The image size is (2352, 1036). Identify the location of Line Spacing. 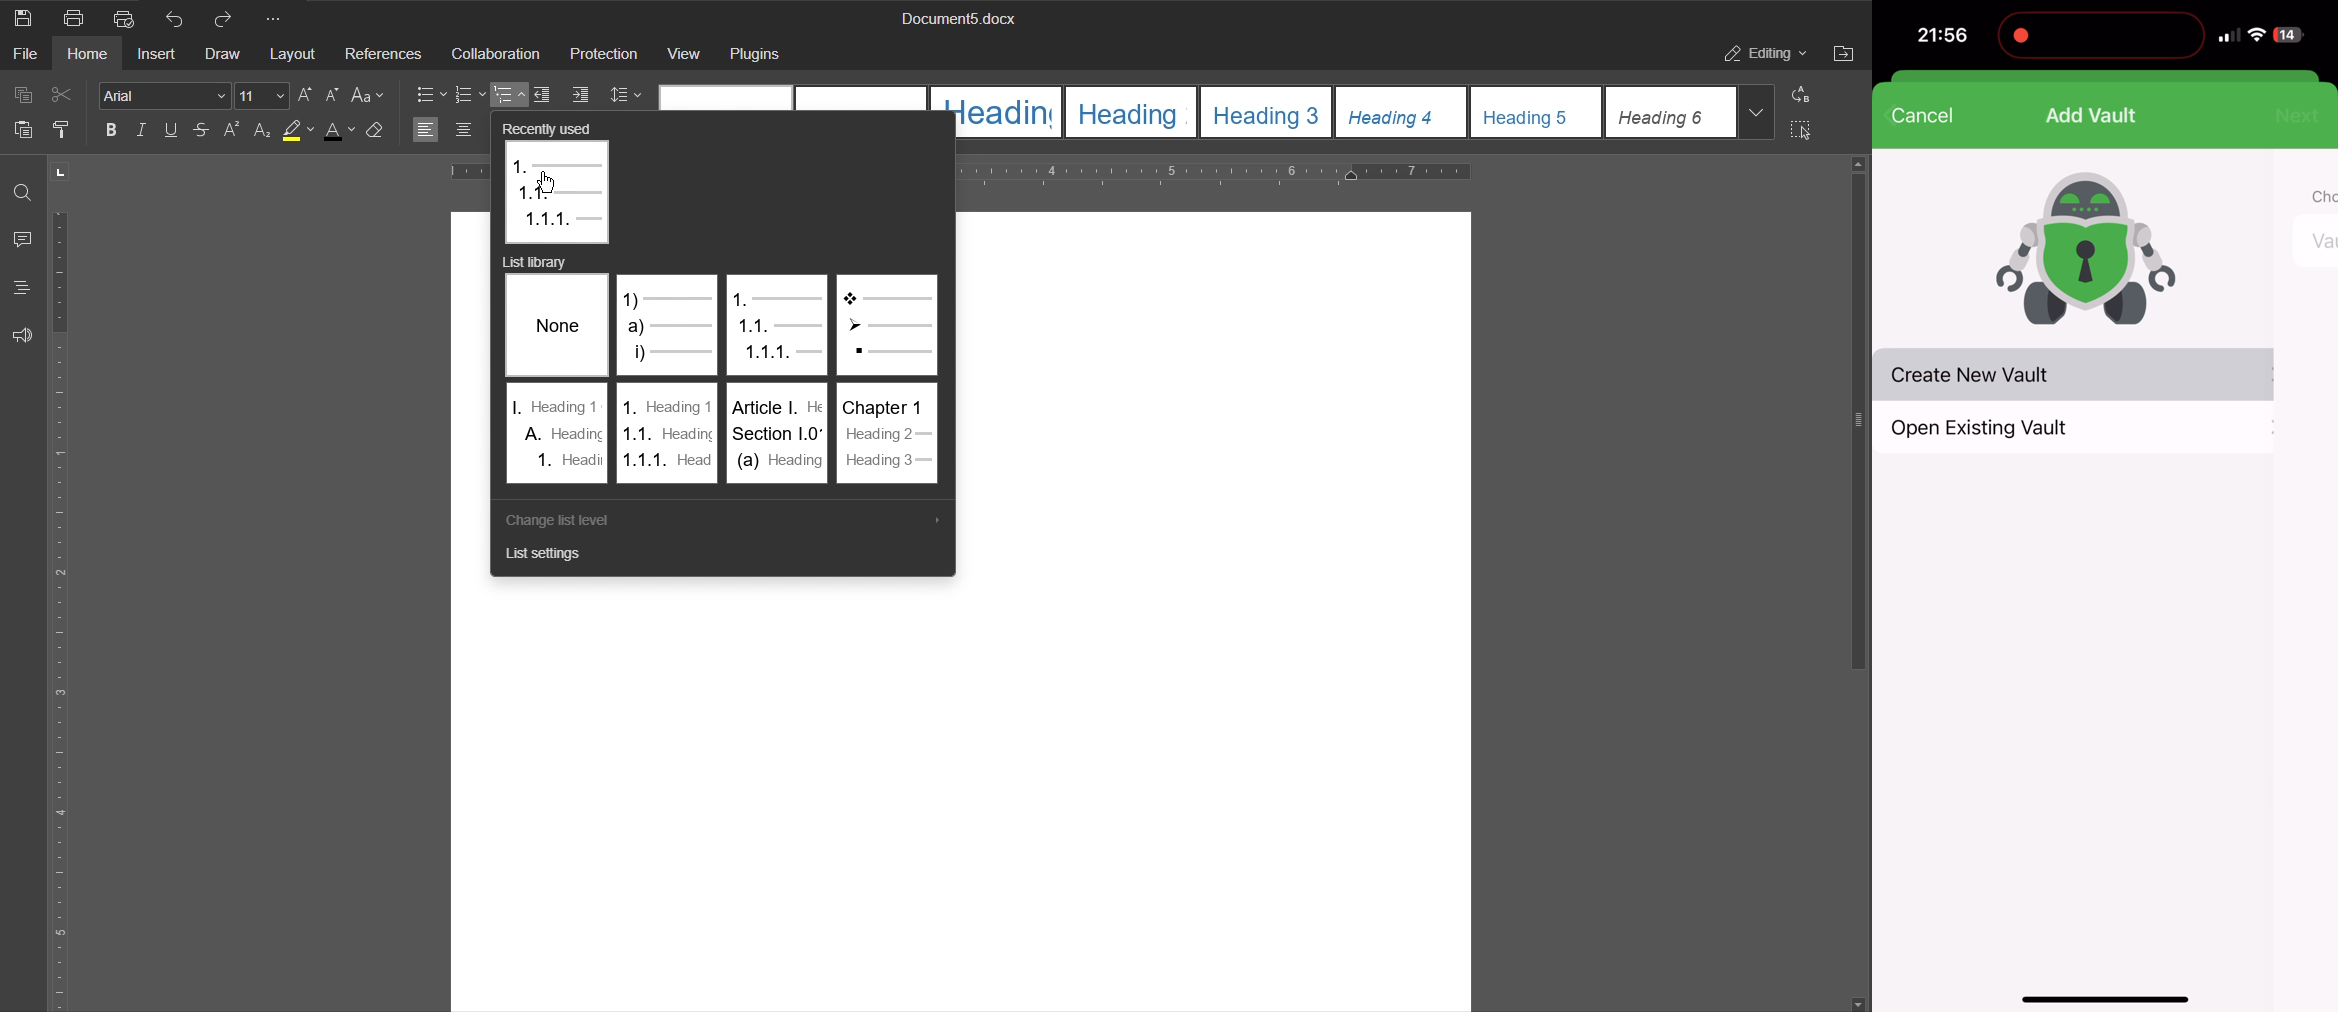
(623, 96).